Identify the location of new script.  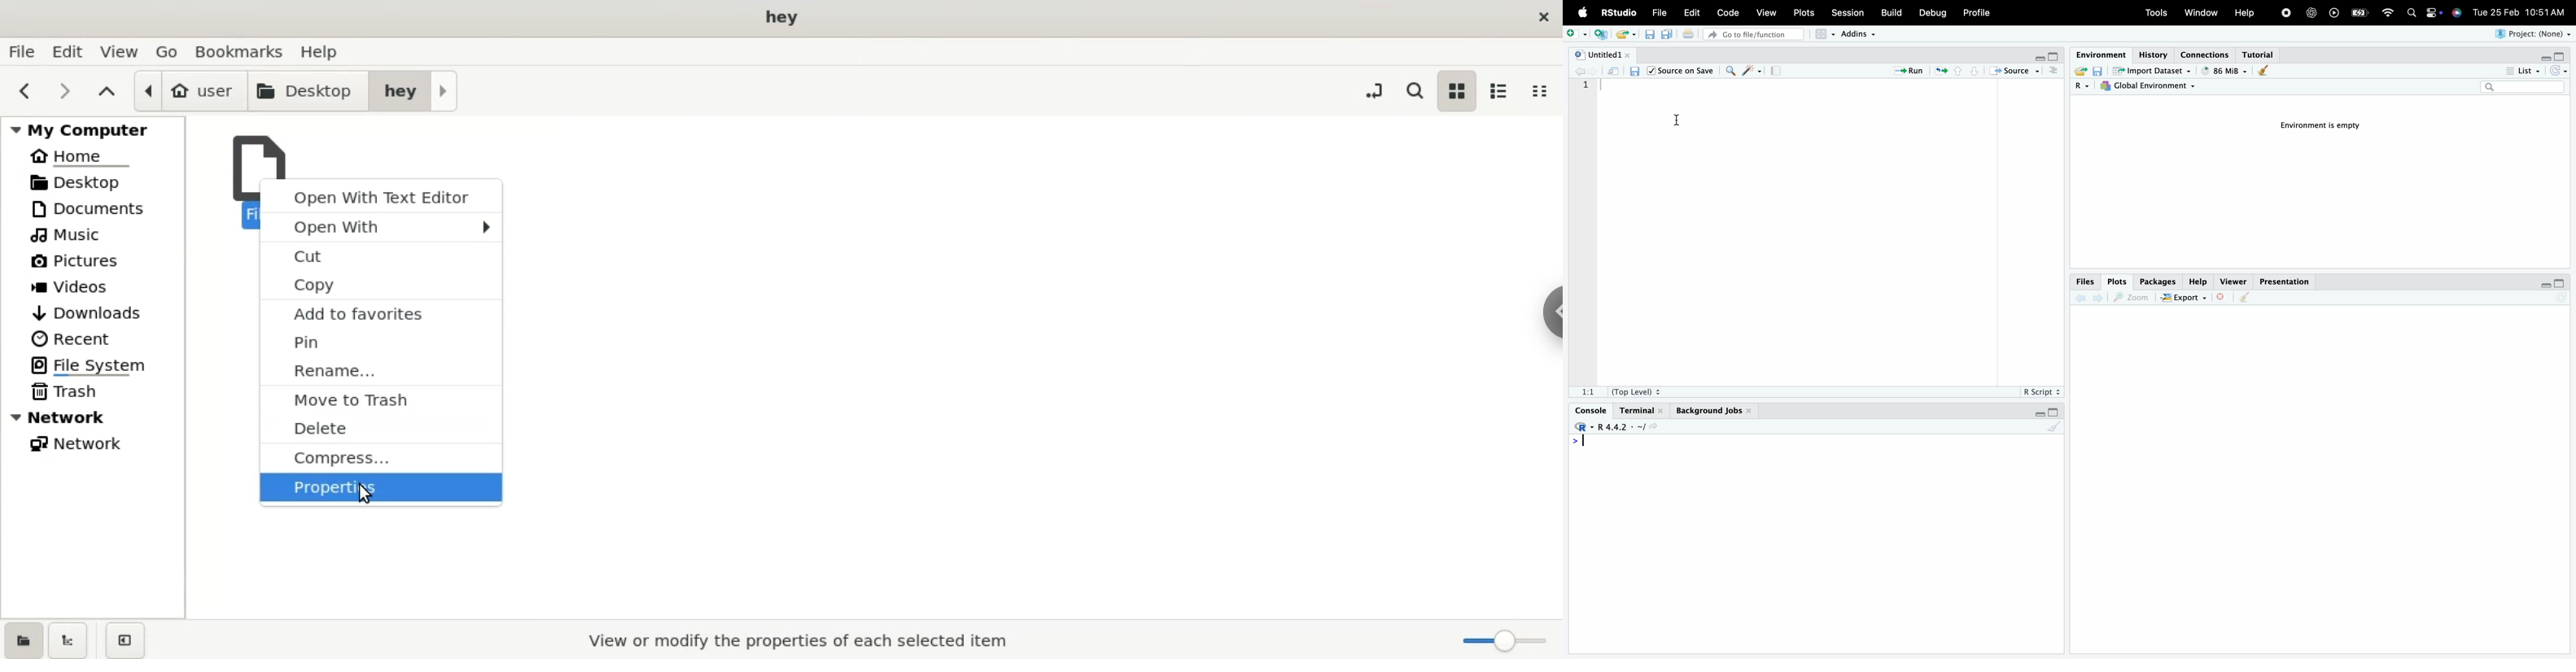
(1603, 34).